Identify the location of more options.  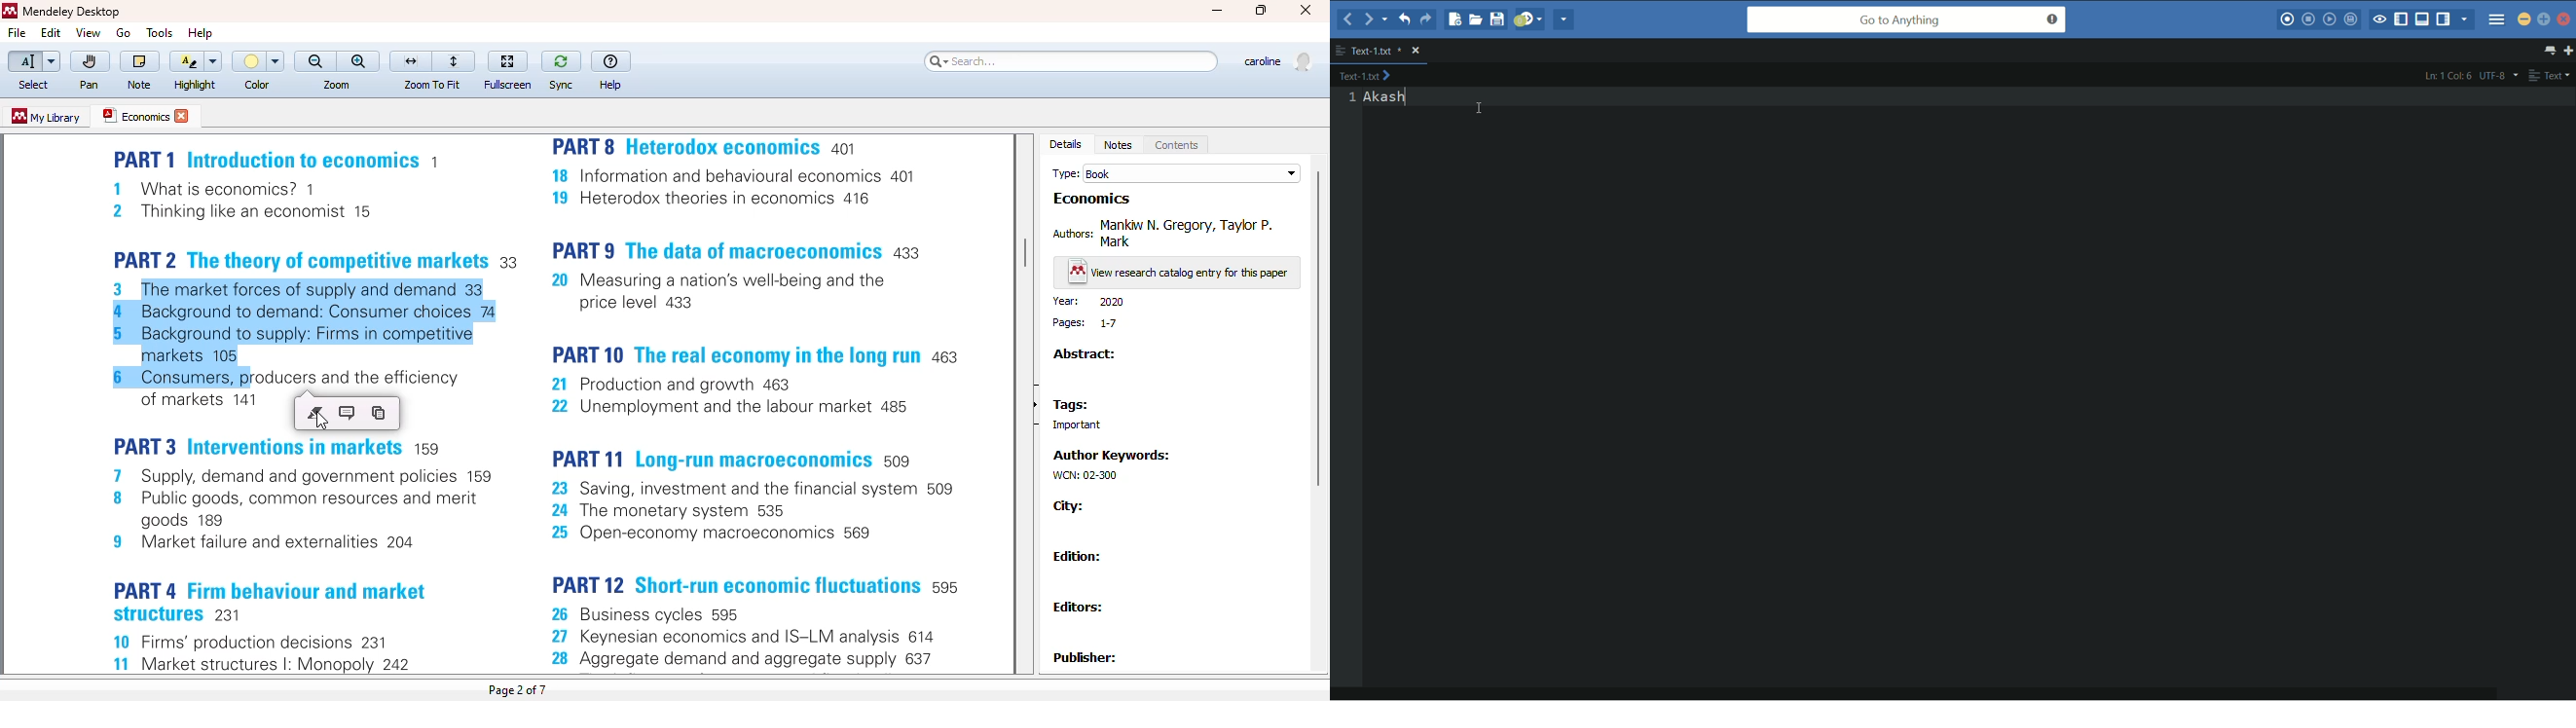
(1340, 51).